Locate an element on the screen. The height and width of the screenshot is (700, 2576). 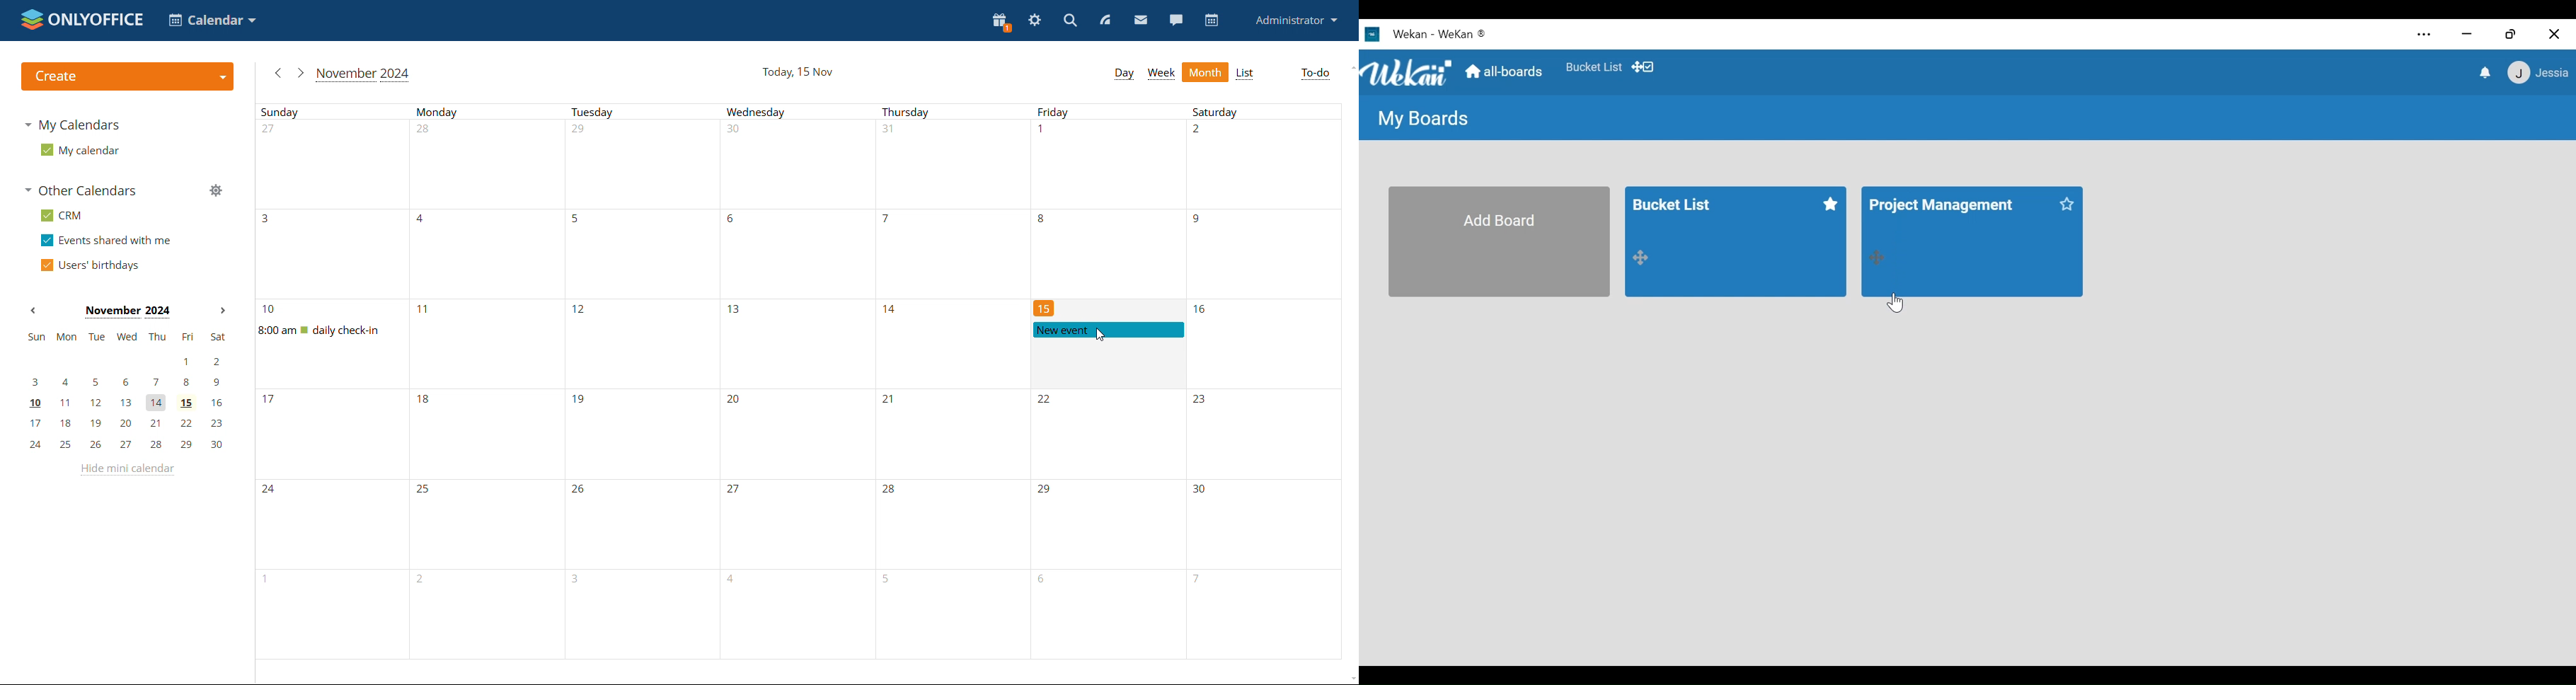
Number is located at coordinates (269, 402).